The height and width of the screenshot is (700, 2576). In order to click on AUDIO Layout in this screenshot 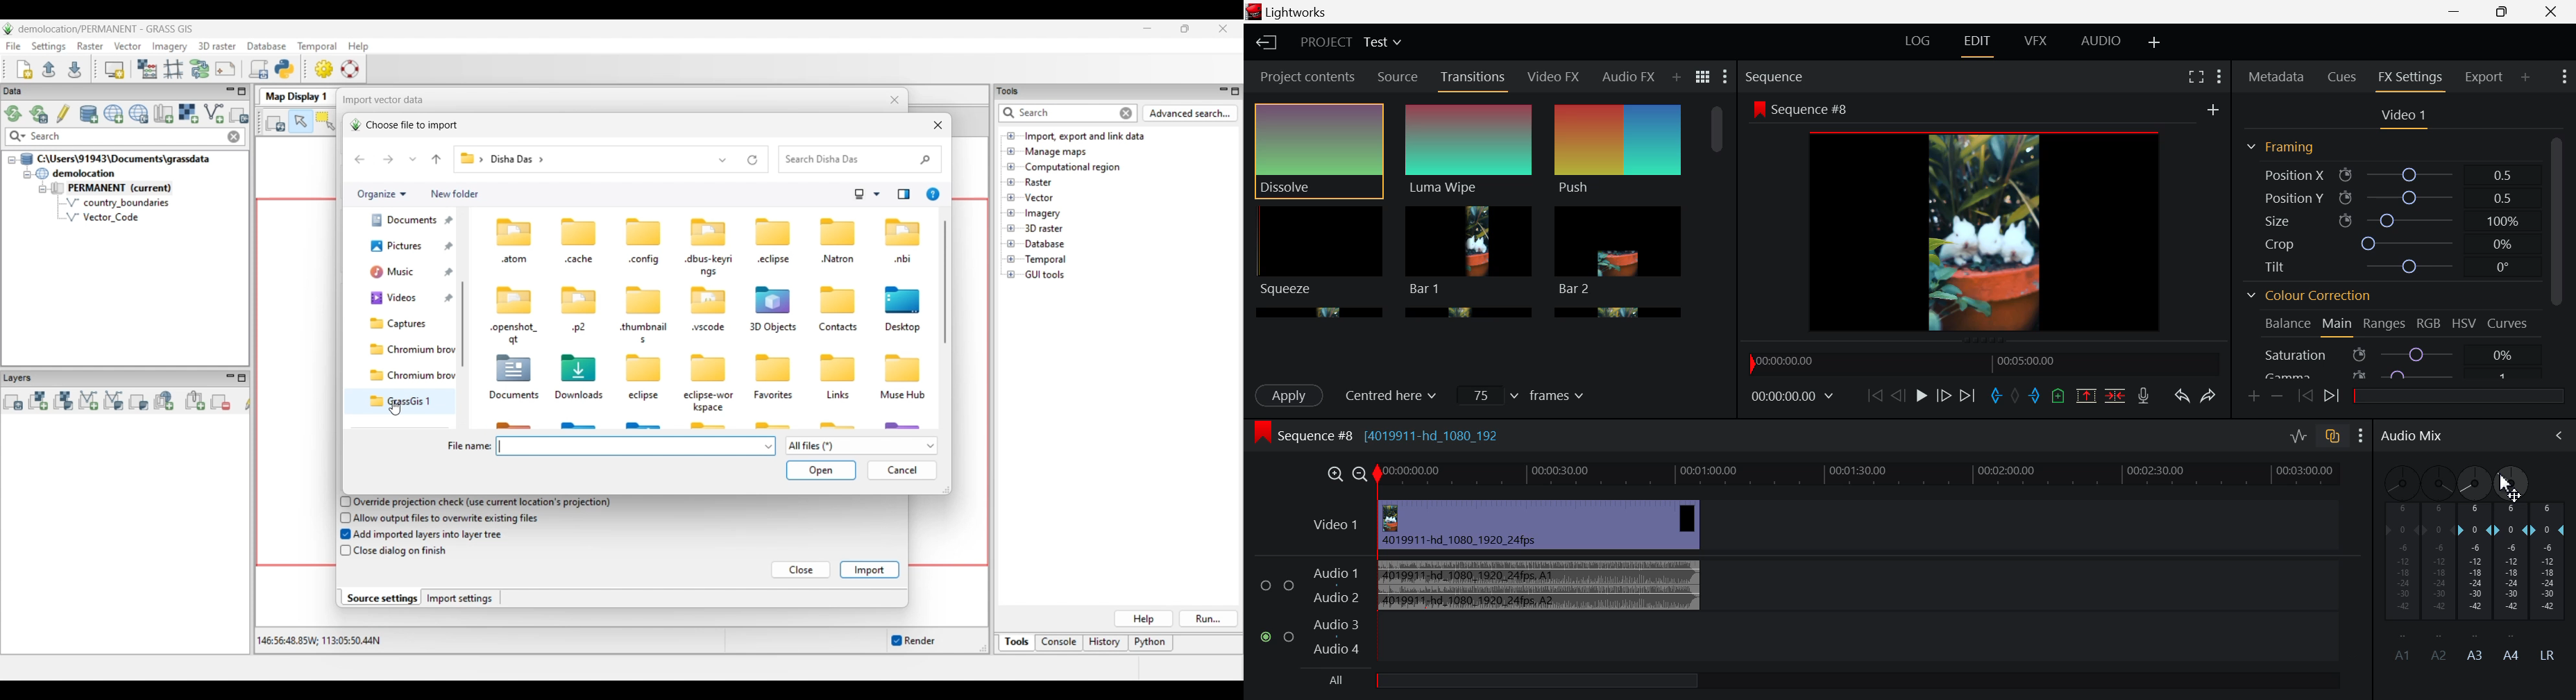, I will do `click(2104, 43)`.